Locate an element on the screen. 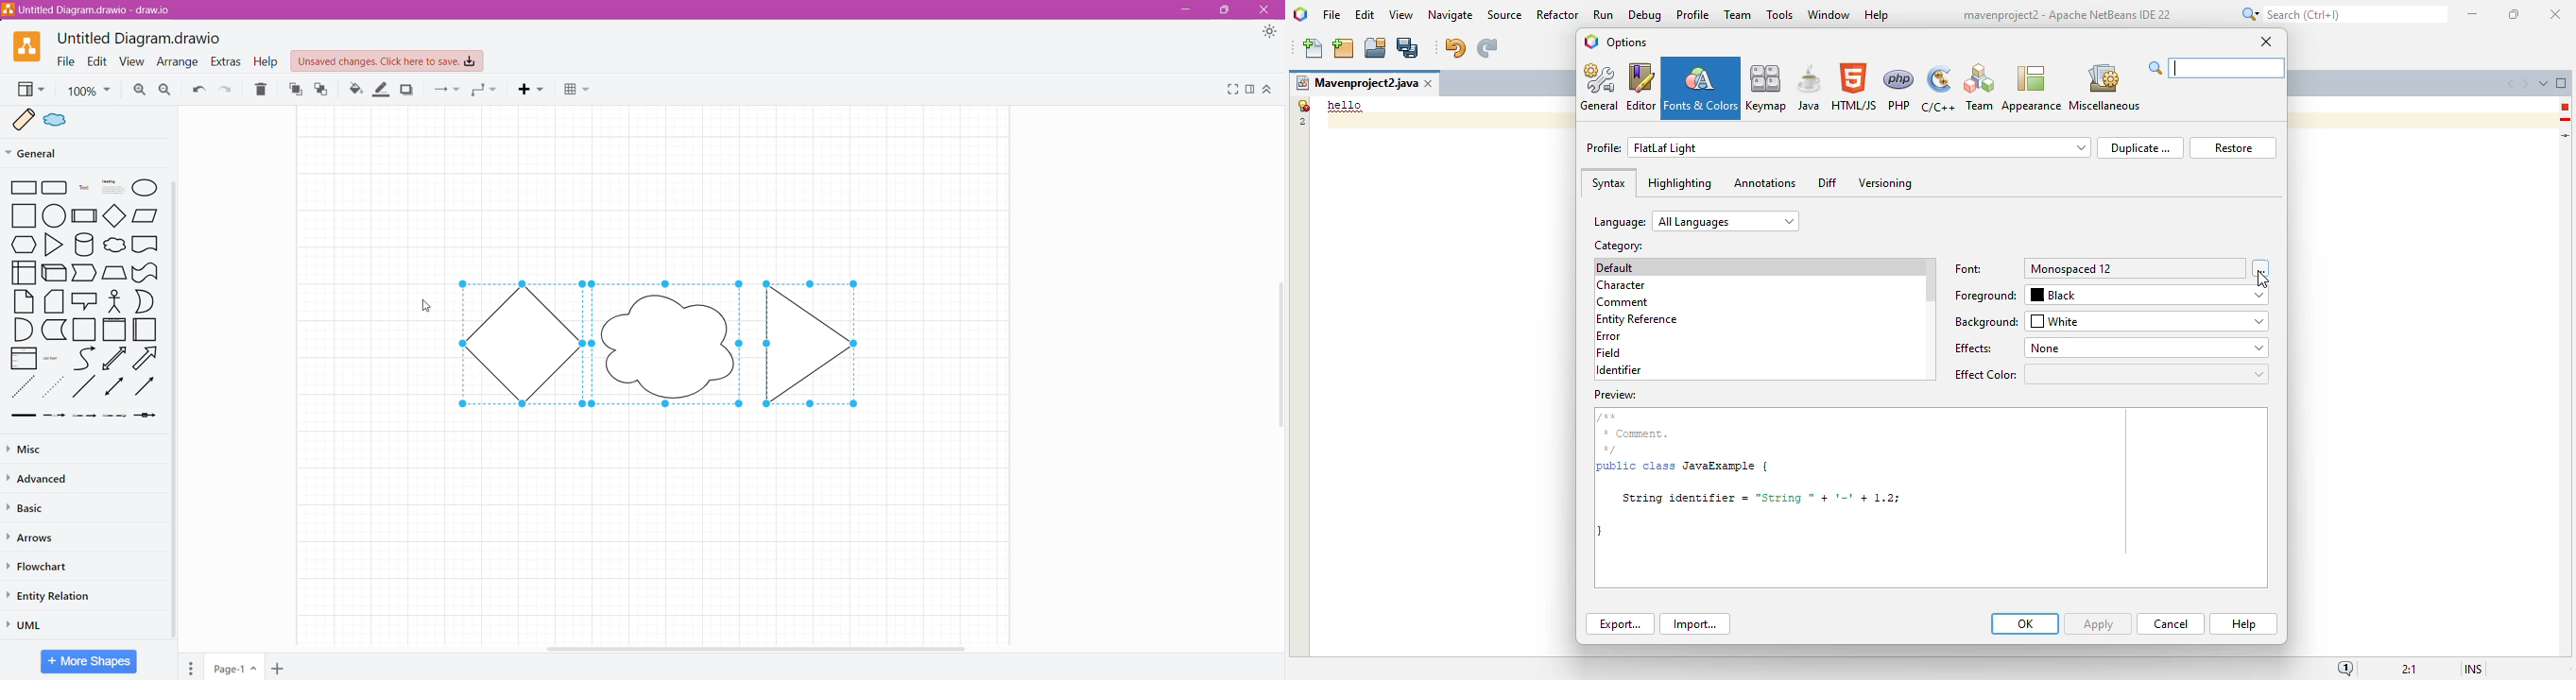 This screenshot has height=700, width=2576. Misc is located at coordinates (35, 448).